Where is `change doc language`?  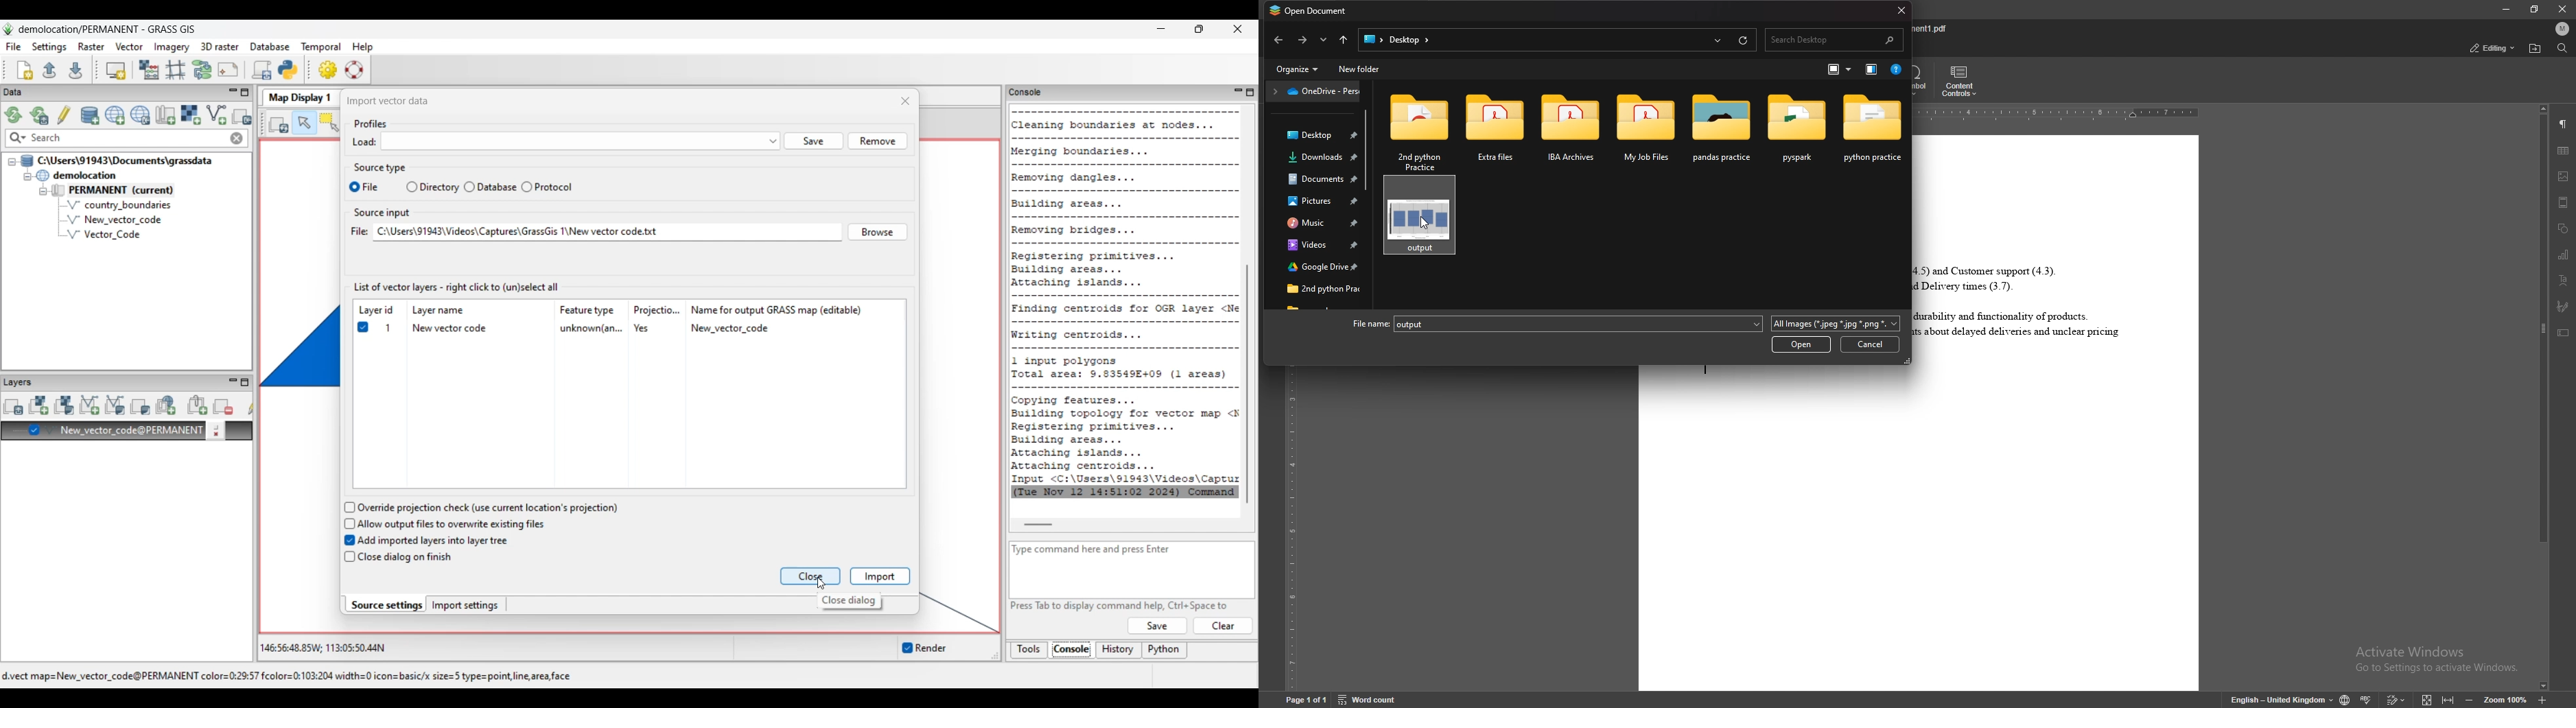 change doc language is located at coordinates (2344, 700).